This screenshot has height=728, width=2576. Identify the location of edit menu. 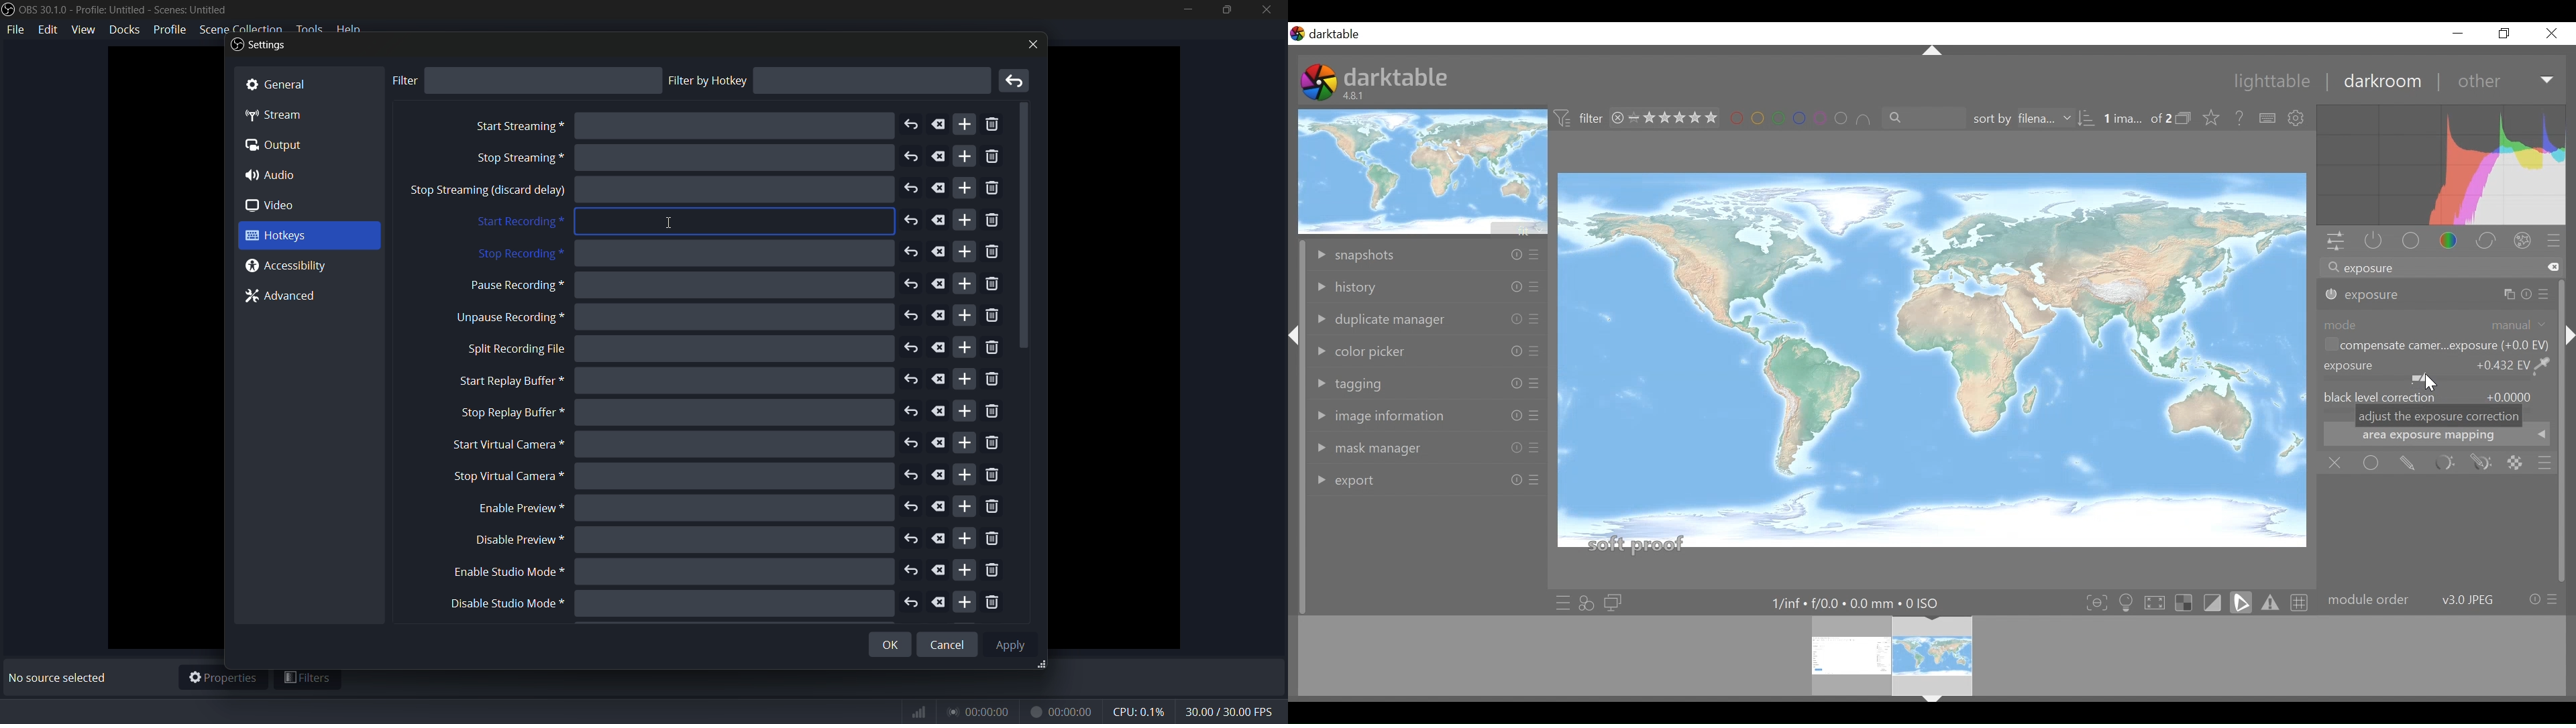
(50, 29).